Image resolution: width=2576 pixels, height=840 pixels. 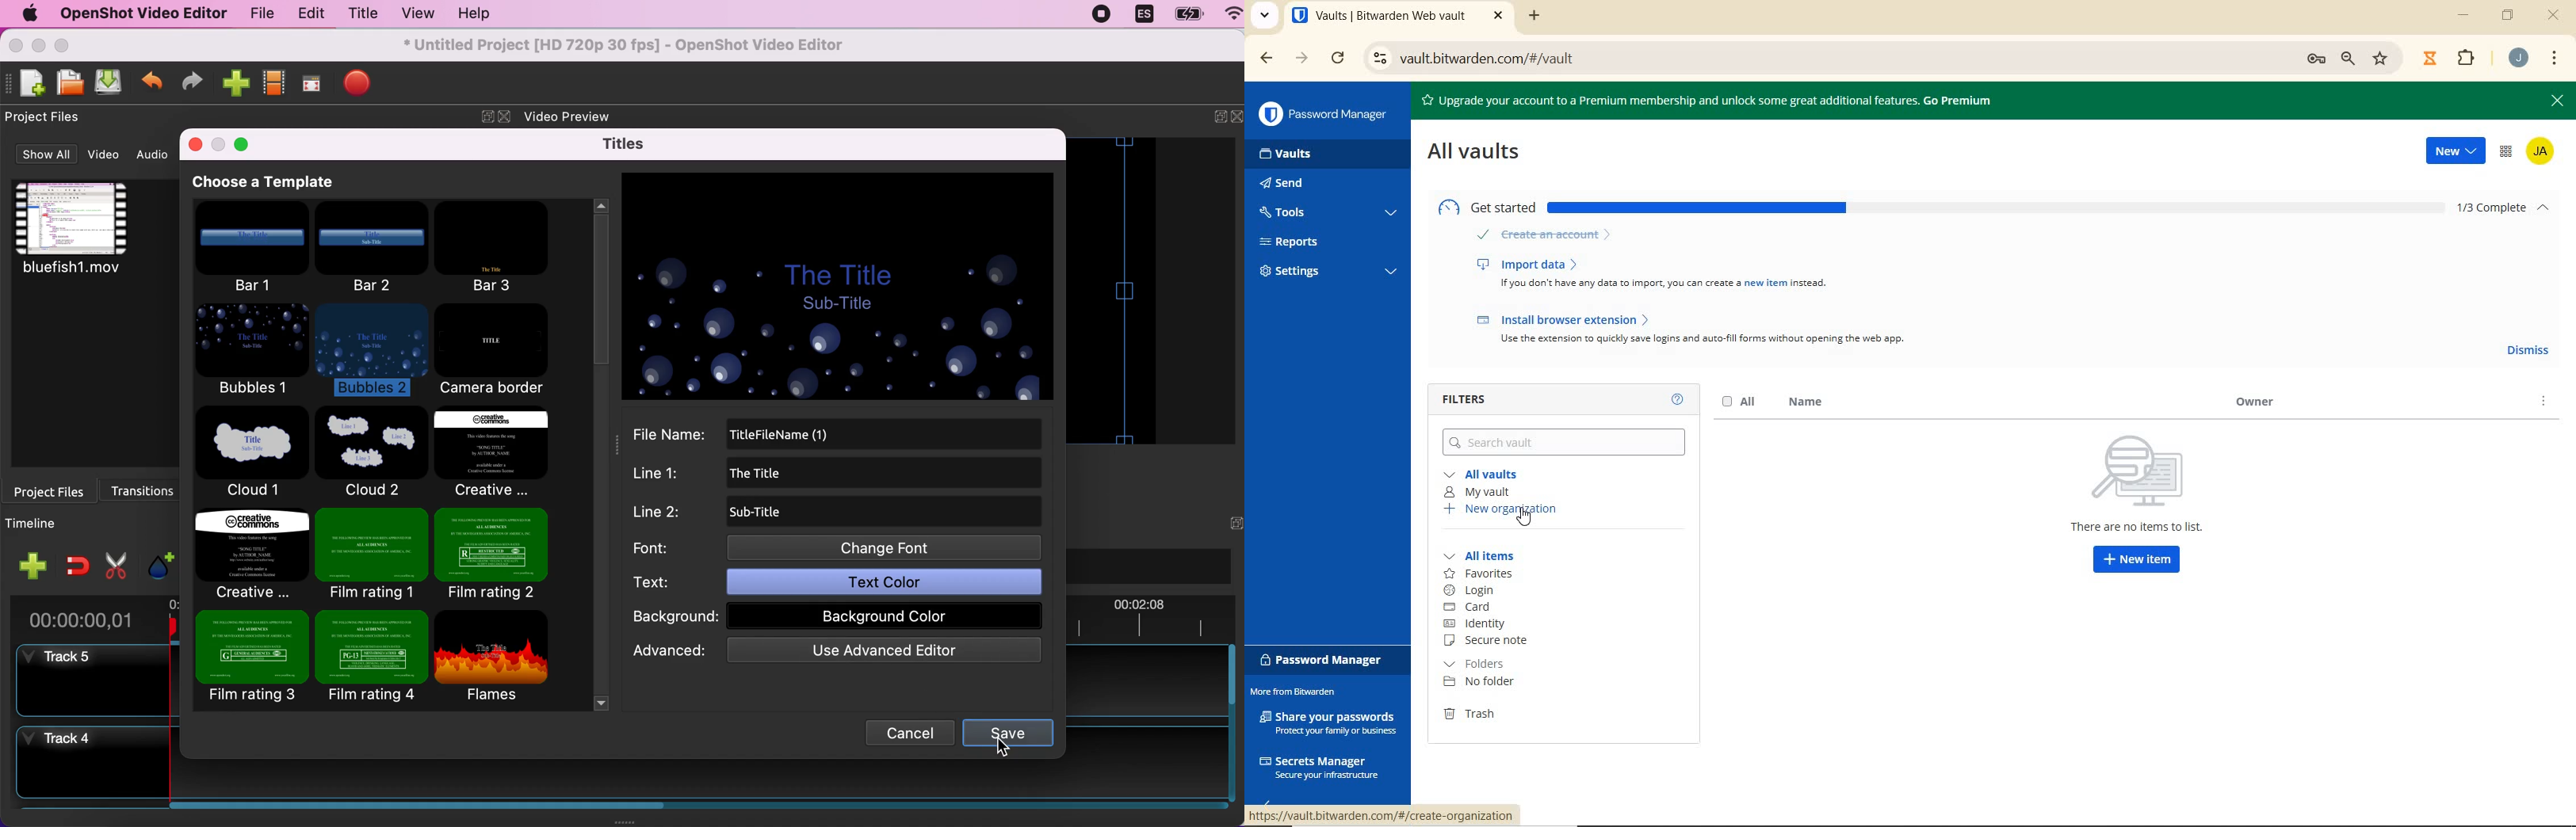 I want to click on BACK, so click(x=1259, y=58).